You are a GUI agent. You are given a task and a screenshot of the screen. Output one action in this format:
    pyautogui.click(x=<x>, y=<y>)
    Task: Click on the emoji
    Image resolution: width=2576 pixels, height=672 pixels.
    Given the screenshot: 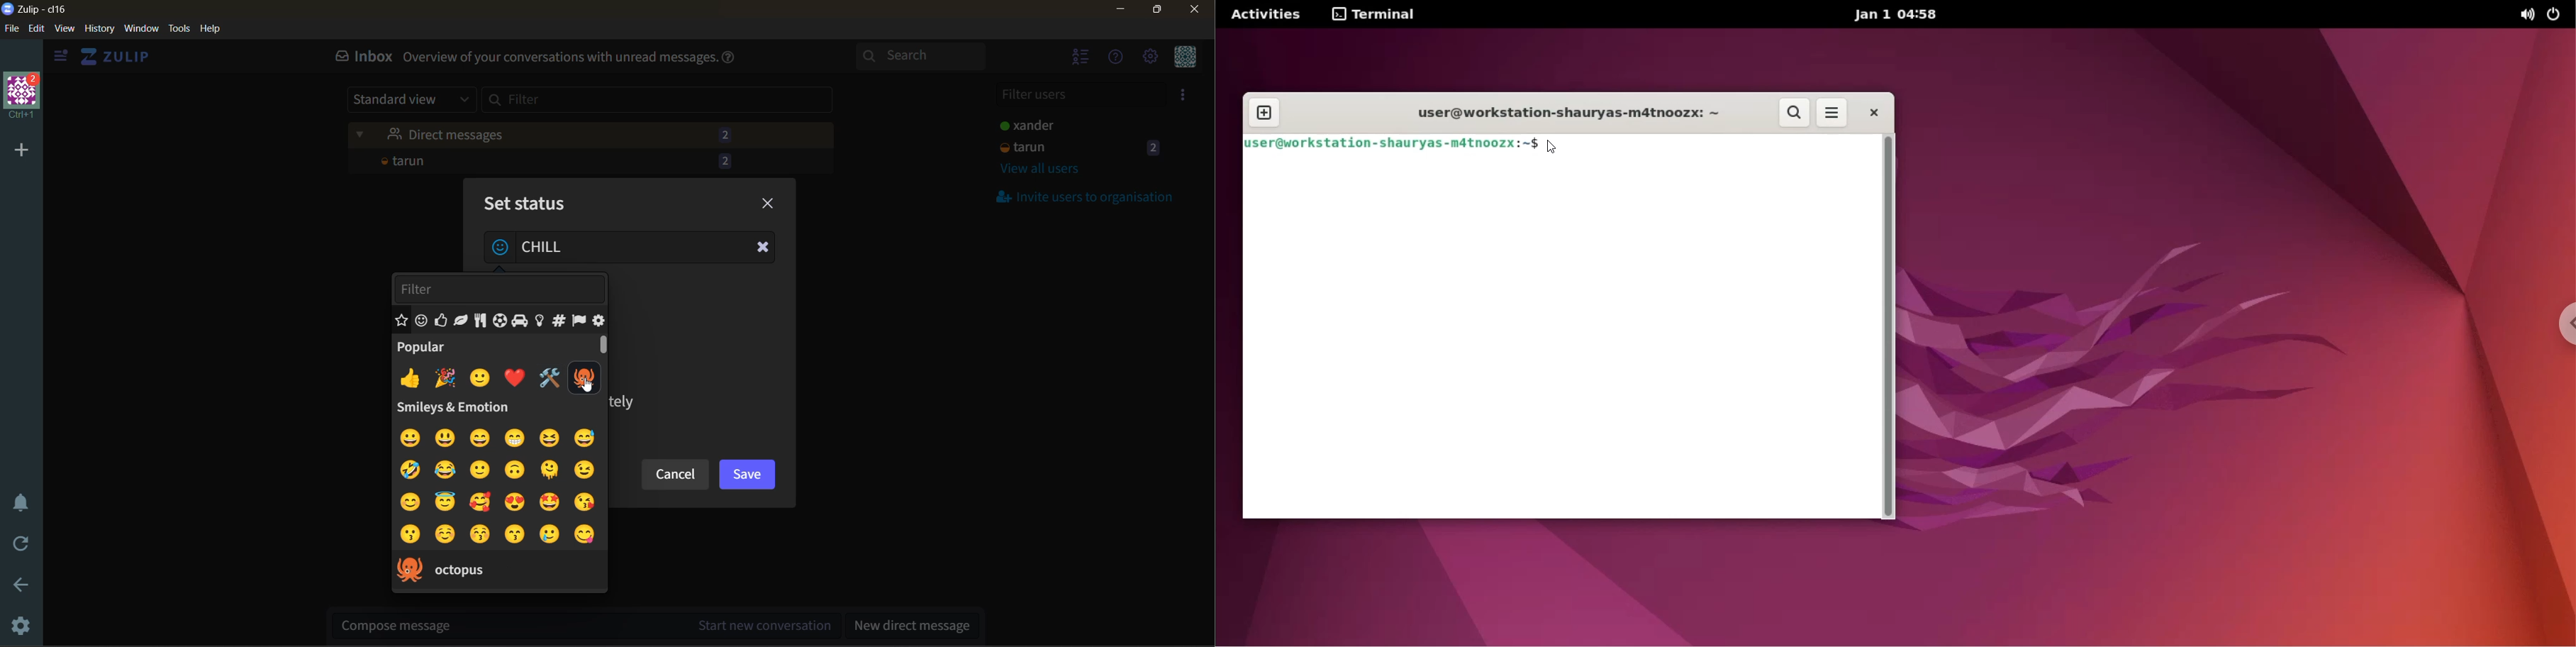 What is the action you would take?
    pyautogui.click(x=541, y=320)
    